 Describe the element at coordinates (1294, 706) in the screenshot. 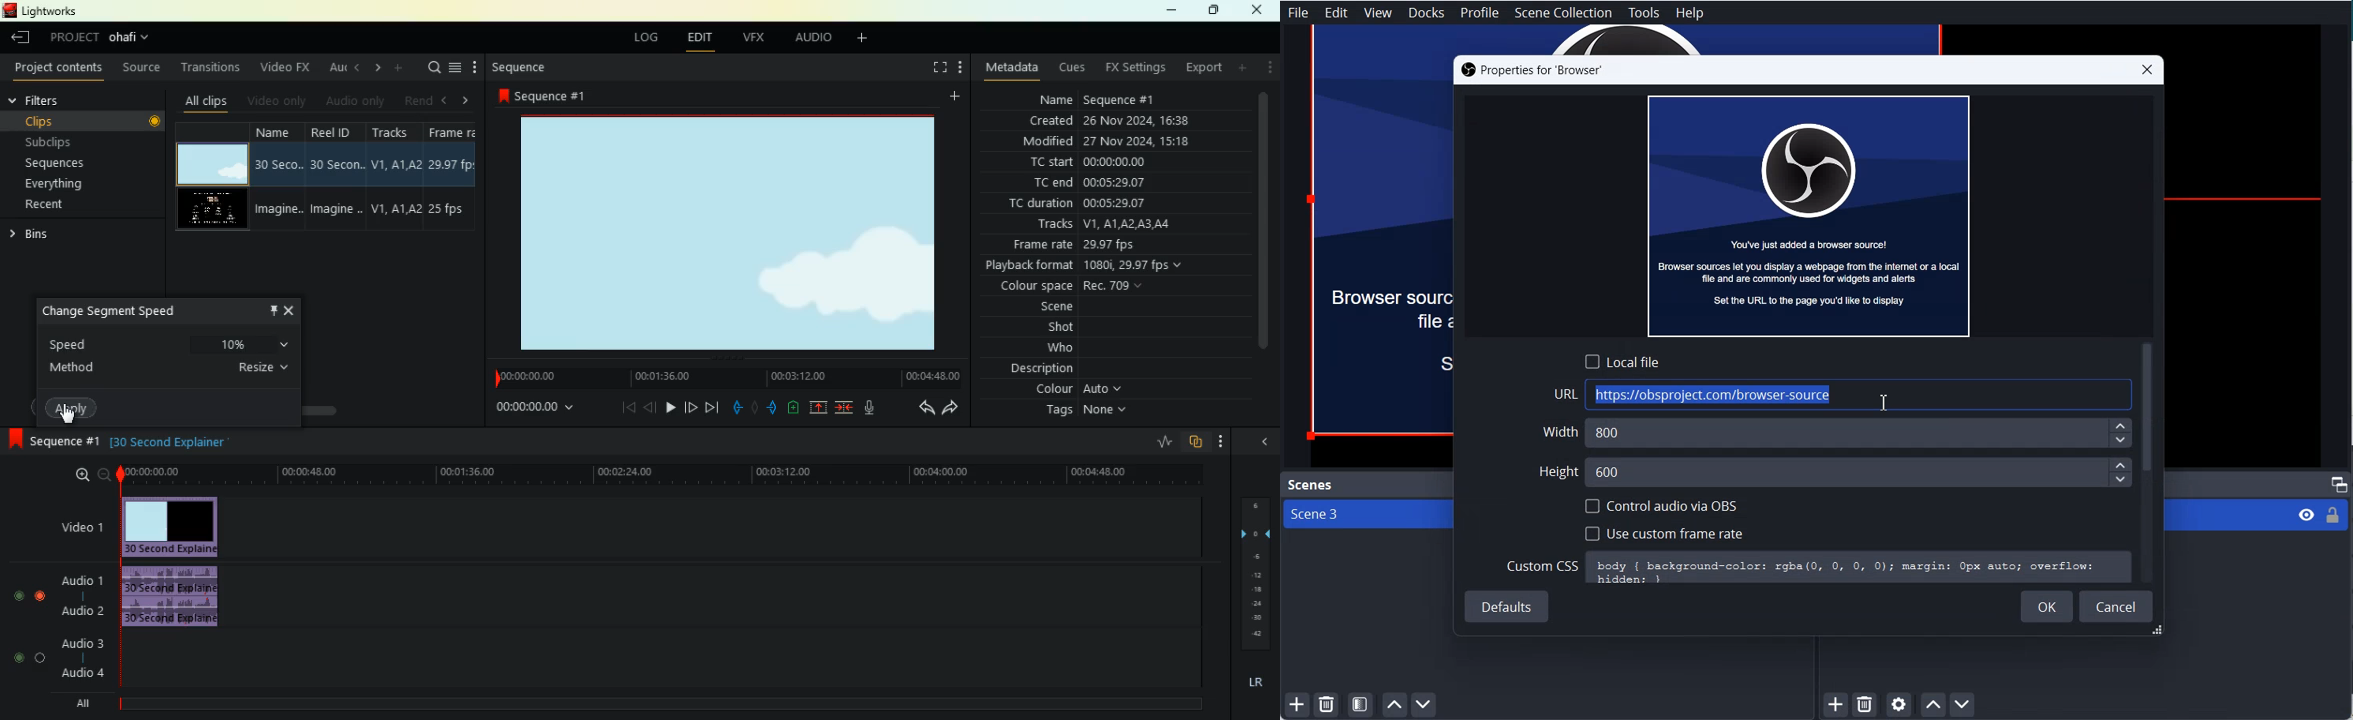

I see `Add Scene` at that location.